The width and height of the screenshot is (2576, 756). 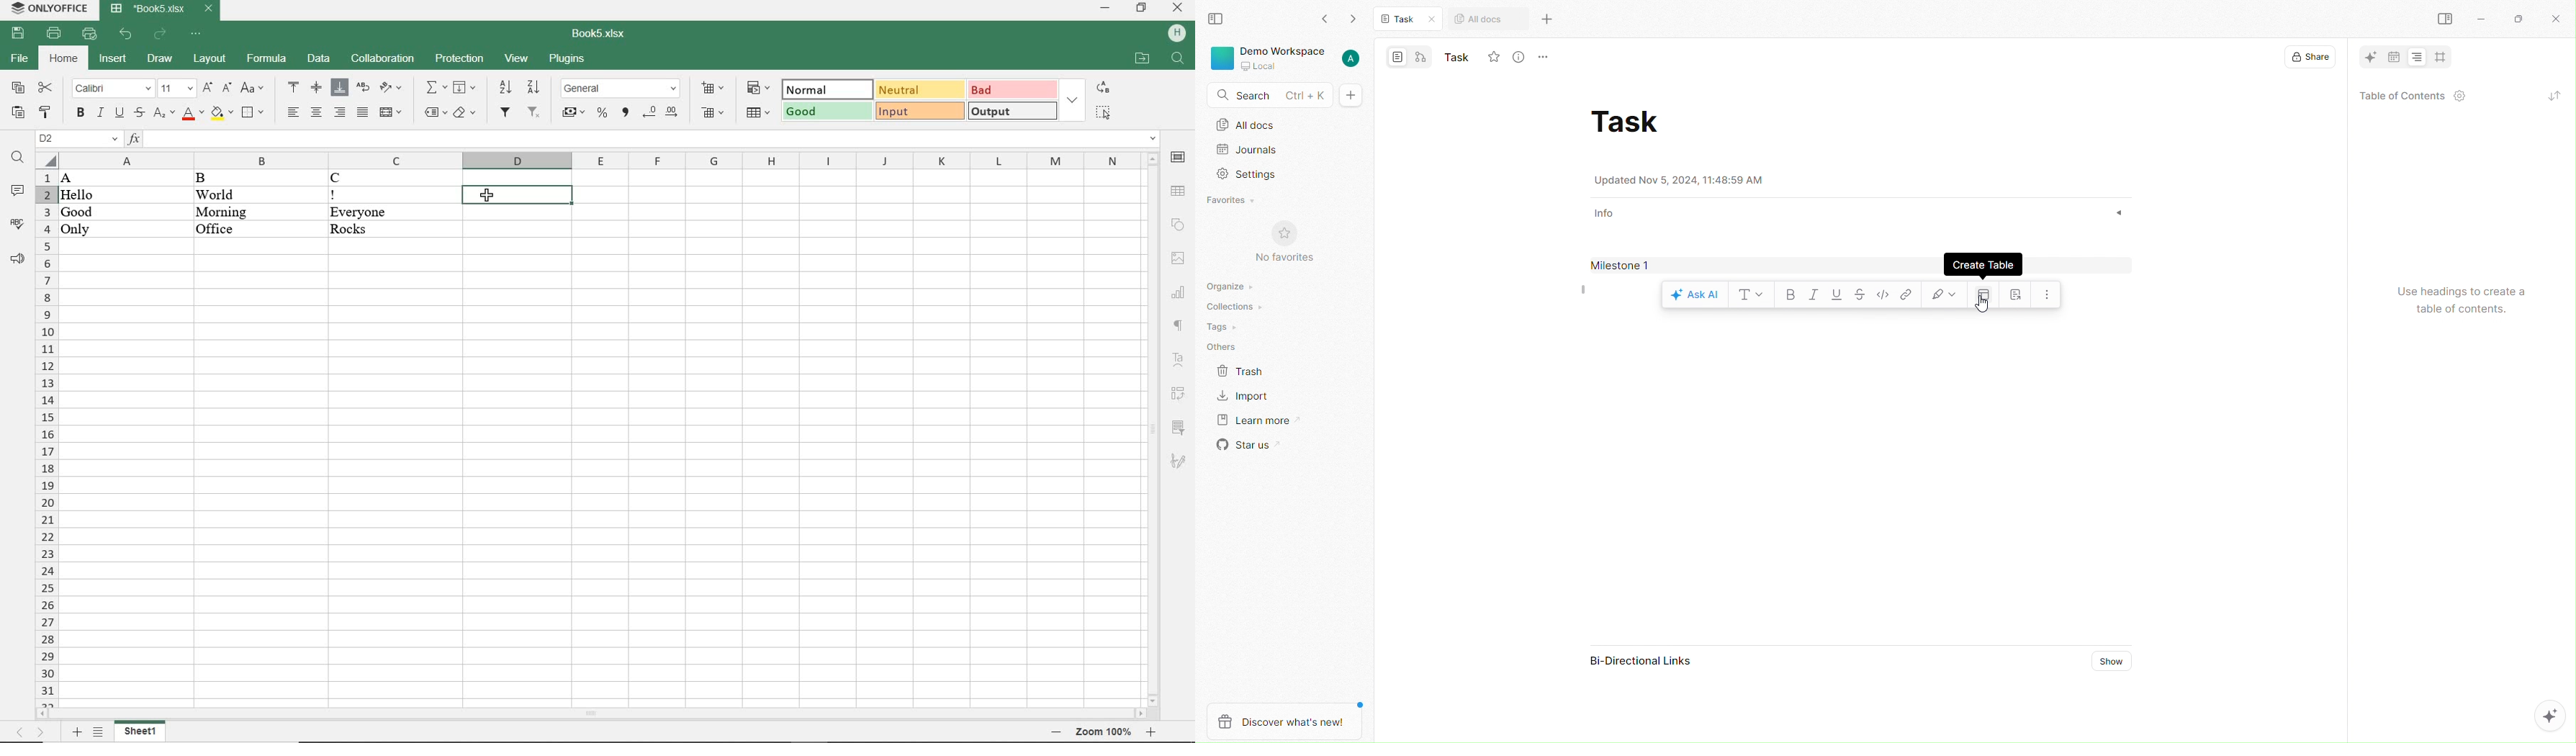 What do you see at coordinates (918, 111) in the screenshot?
I see `INPUT` at bounding box center [918, 111].